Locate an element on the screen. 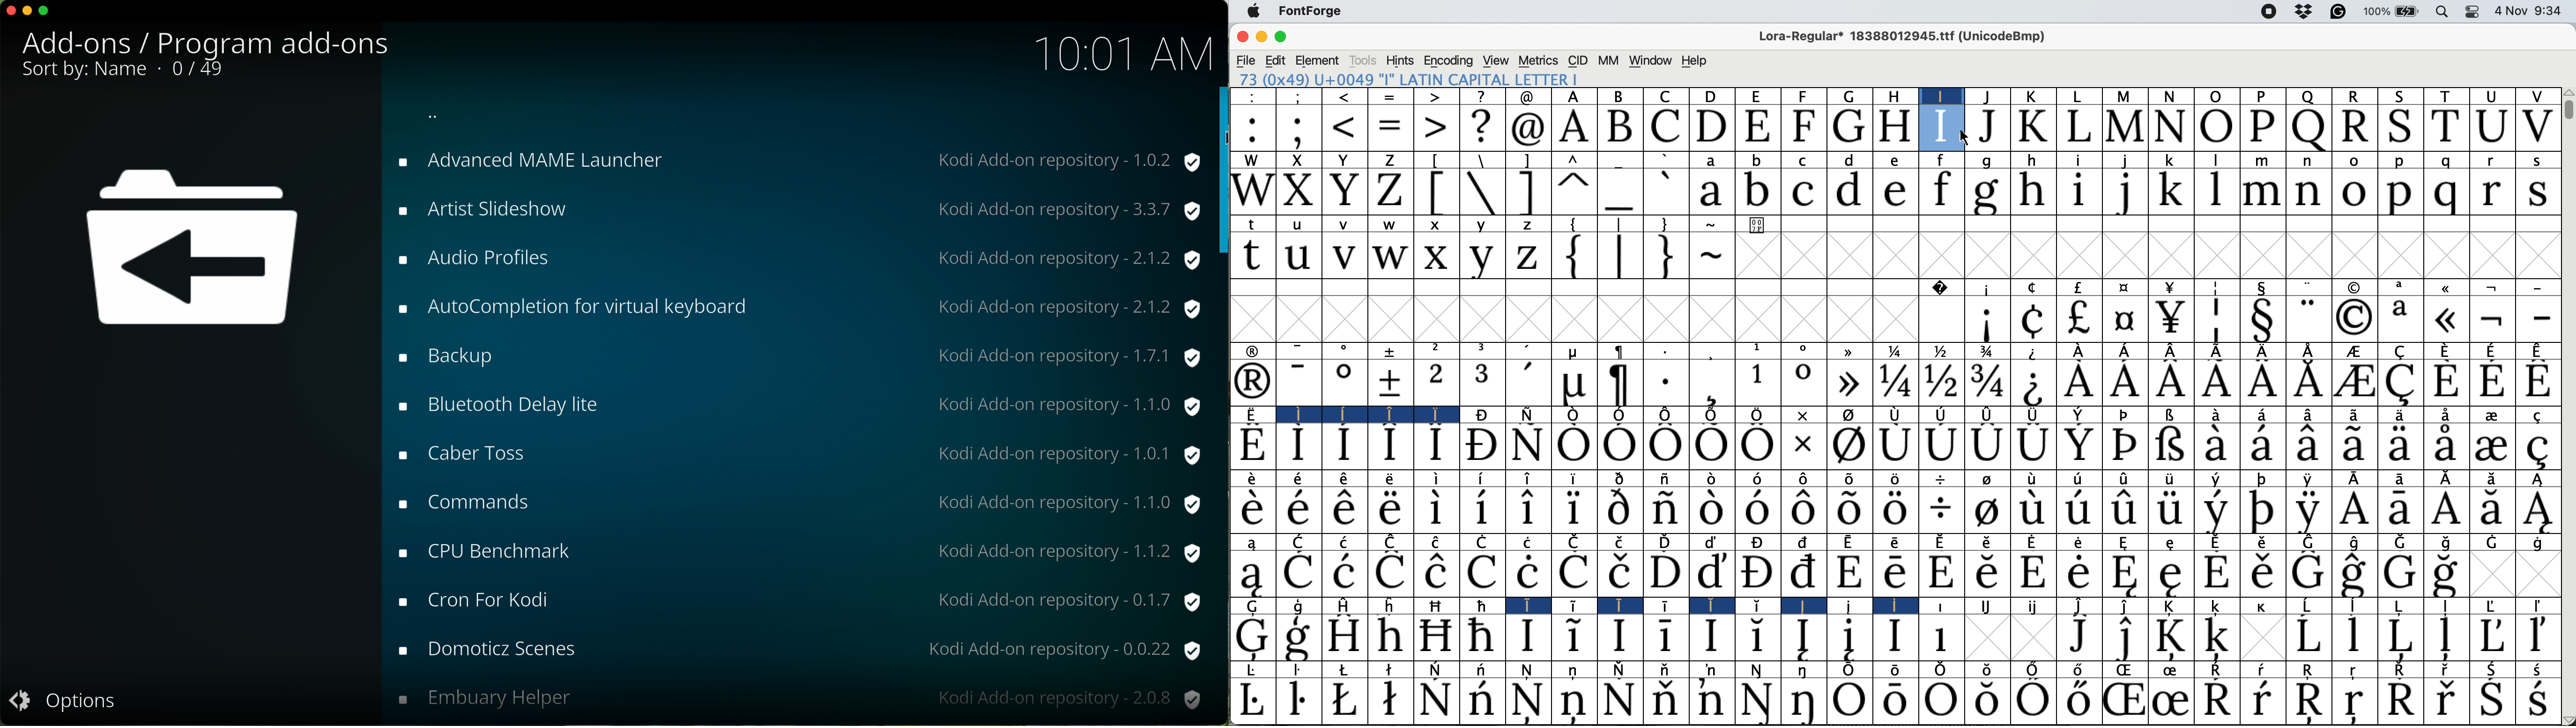 This screenshot has height=728, width=2576. Symbol is located at coordinates (1943, 606).